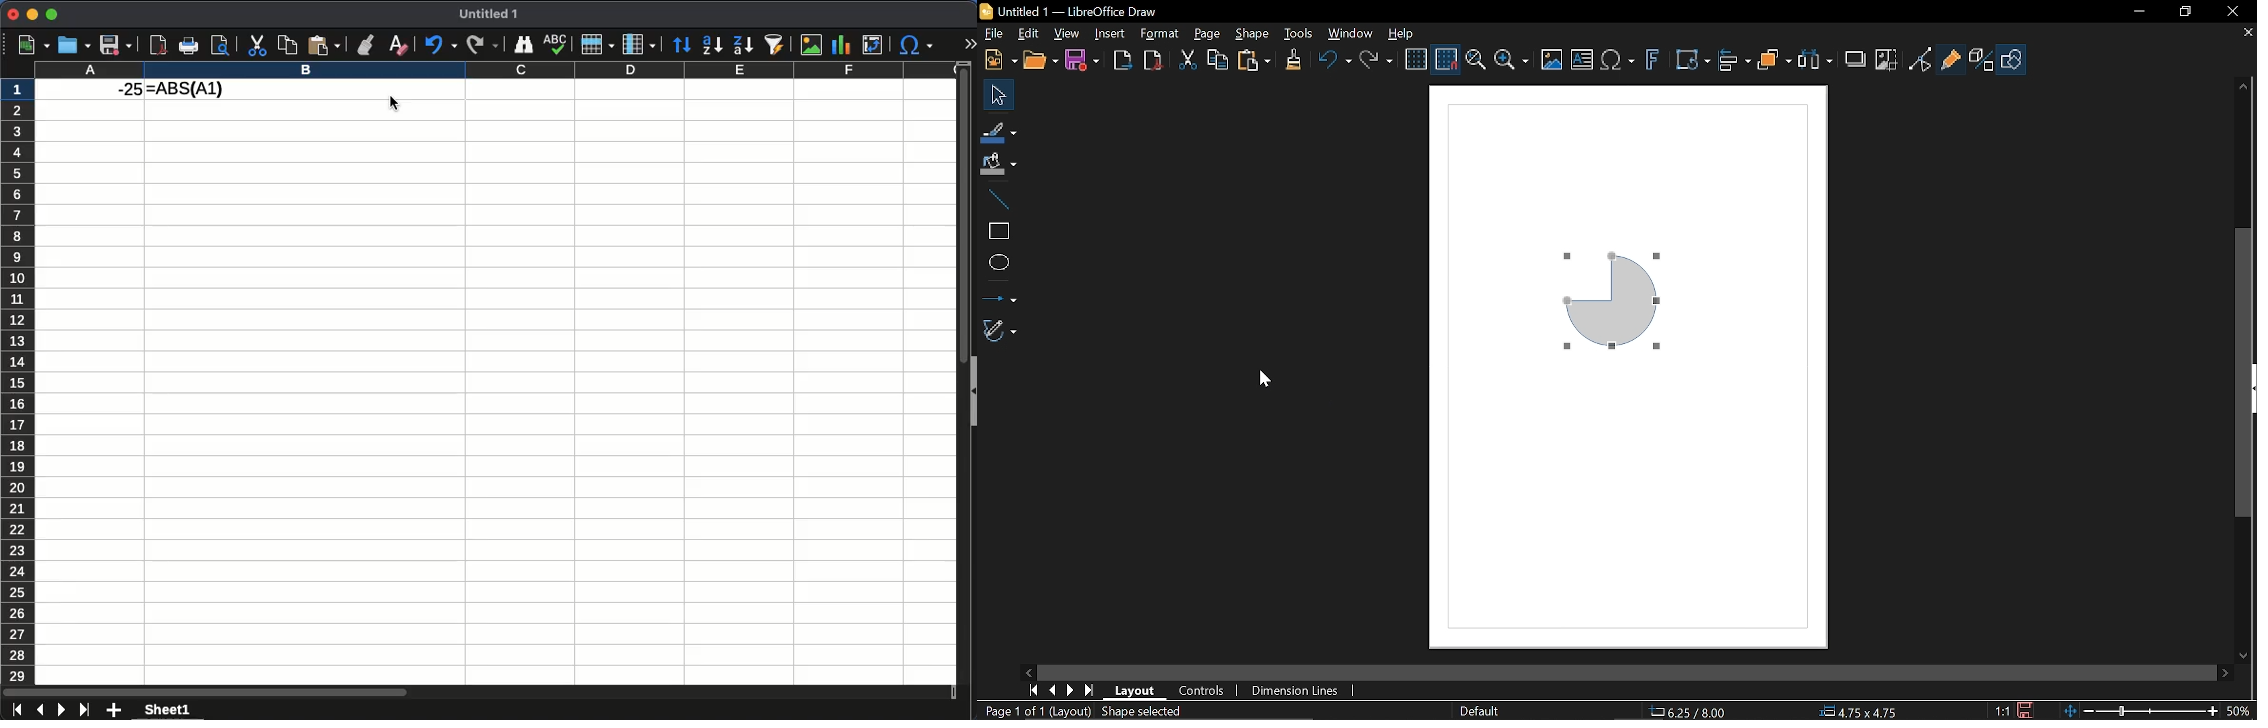  What do you see at coordinates (1136, 692) in the screenshot?
I see `layout` at bounding box center [1136, 692].